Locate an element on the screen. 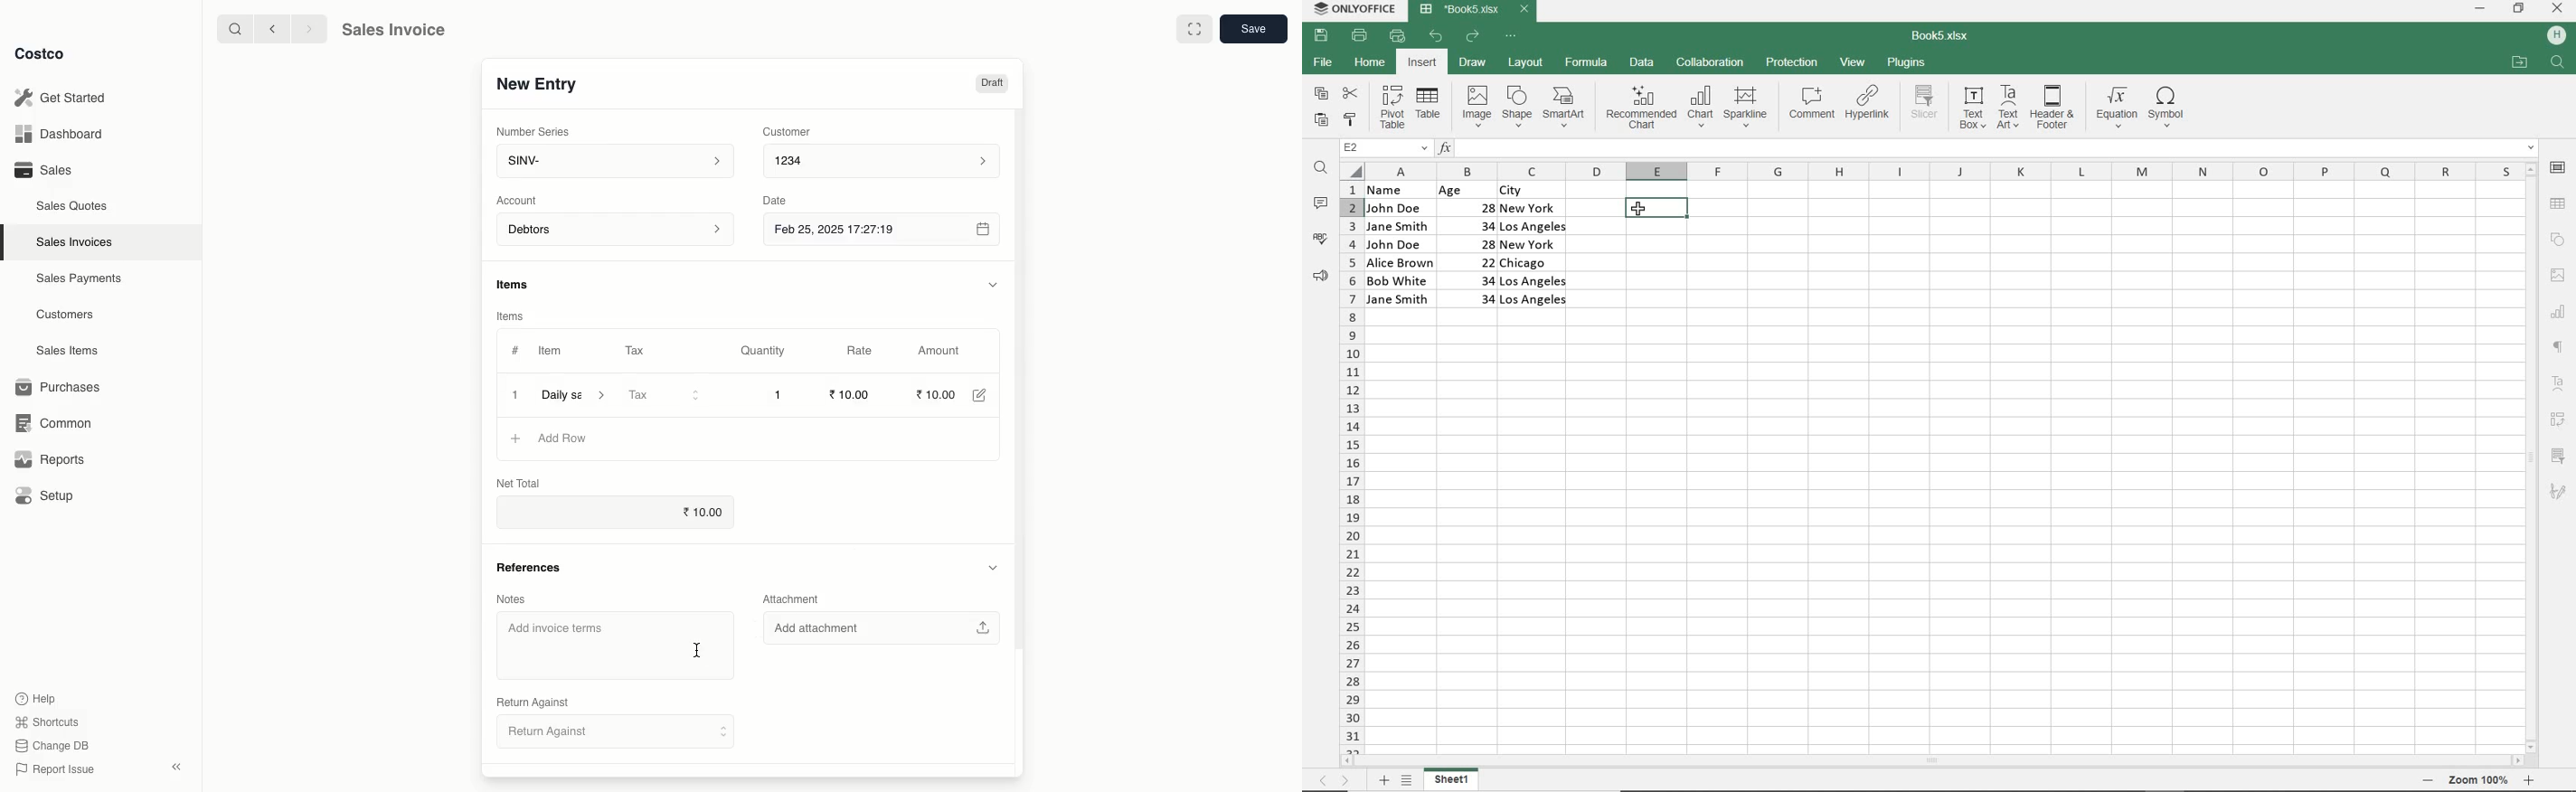 This screenshot has height=812, width=2576. 34 is located at coordinates (1471, 279).